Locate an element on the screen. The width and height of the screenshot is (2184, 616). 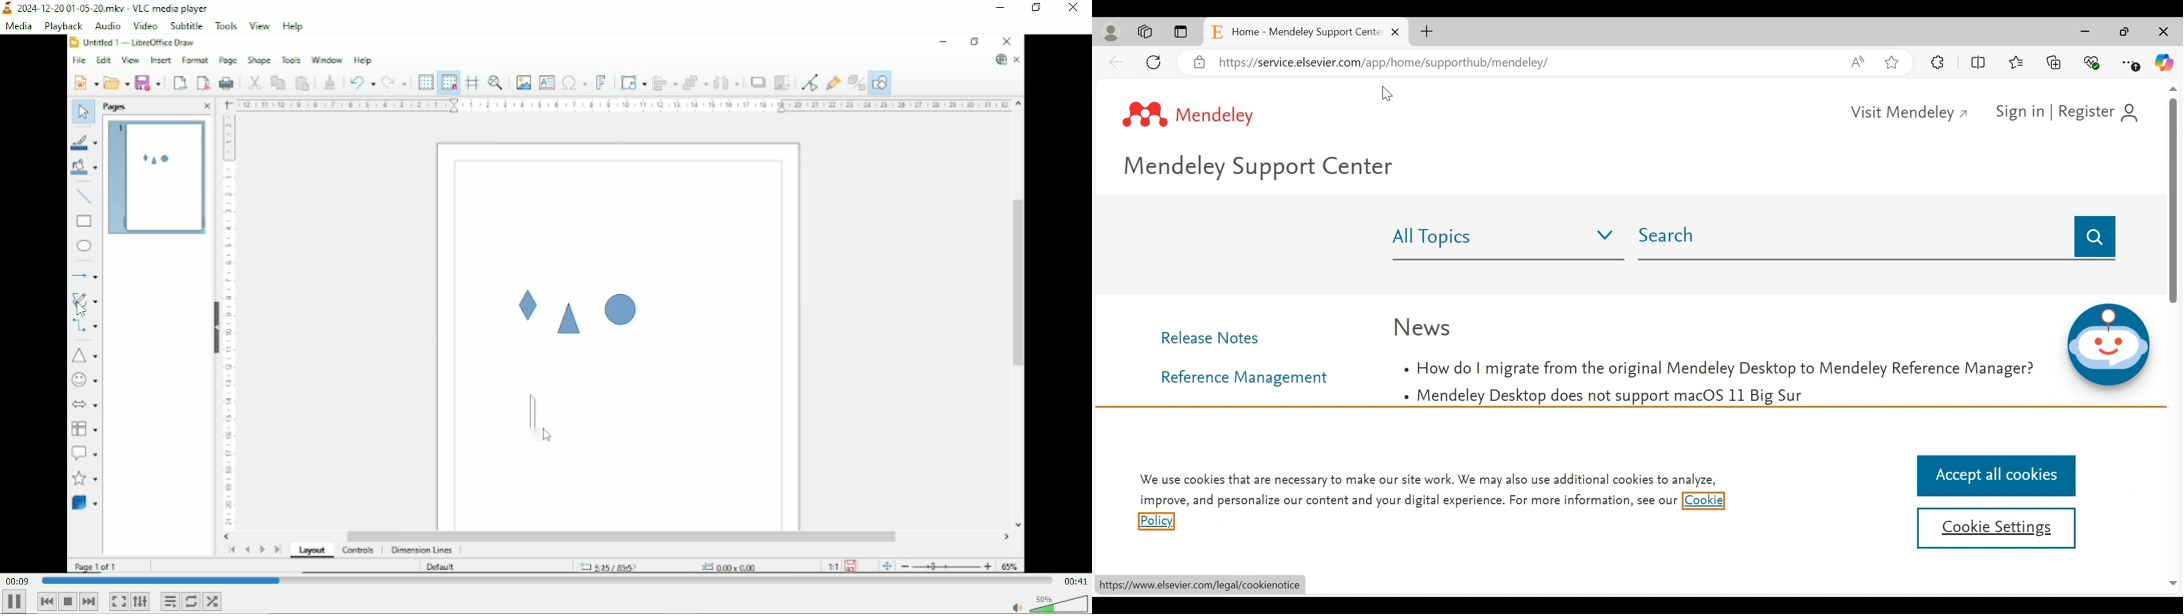
Playback is located at coordinates (63, 26).